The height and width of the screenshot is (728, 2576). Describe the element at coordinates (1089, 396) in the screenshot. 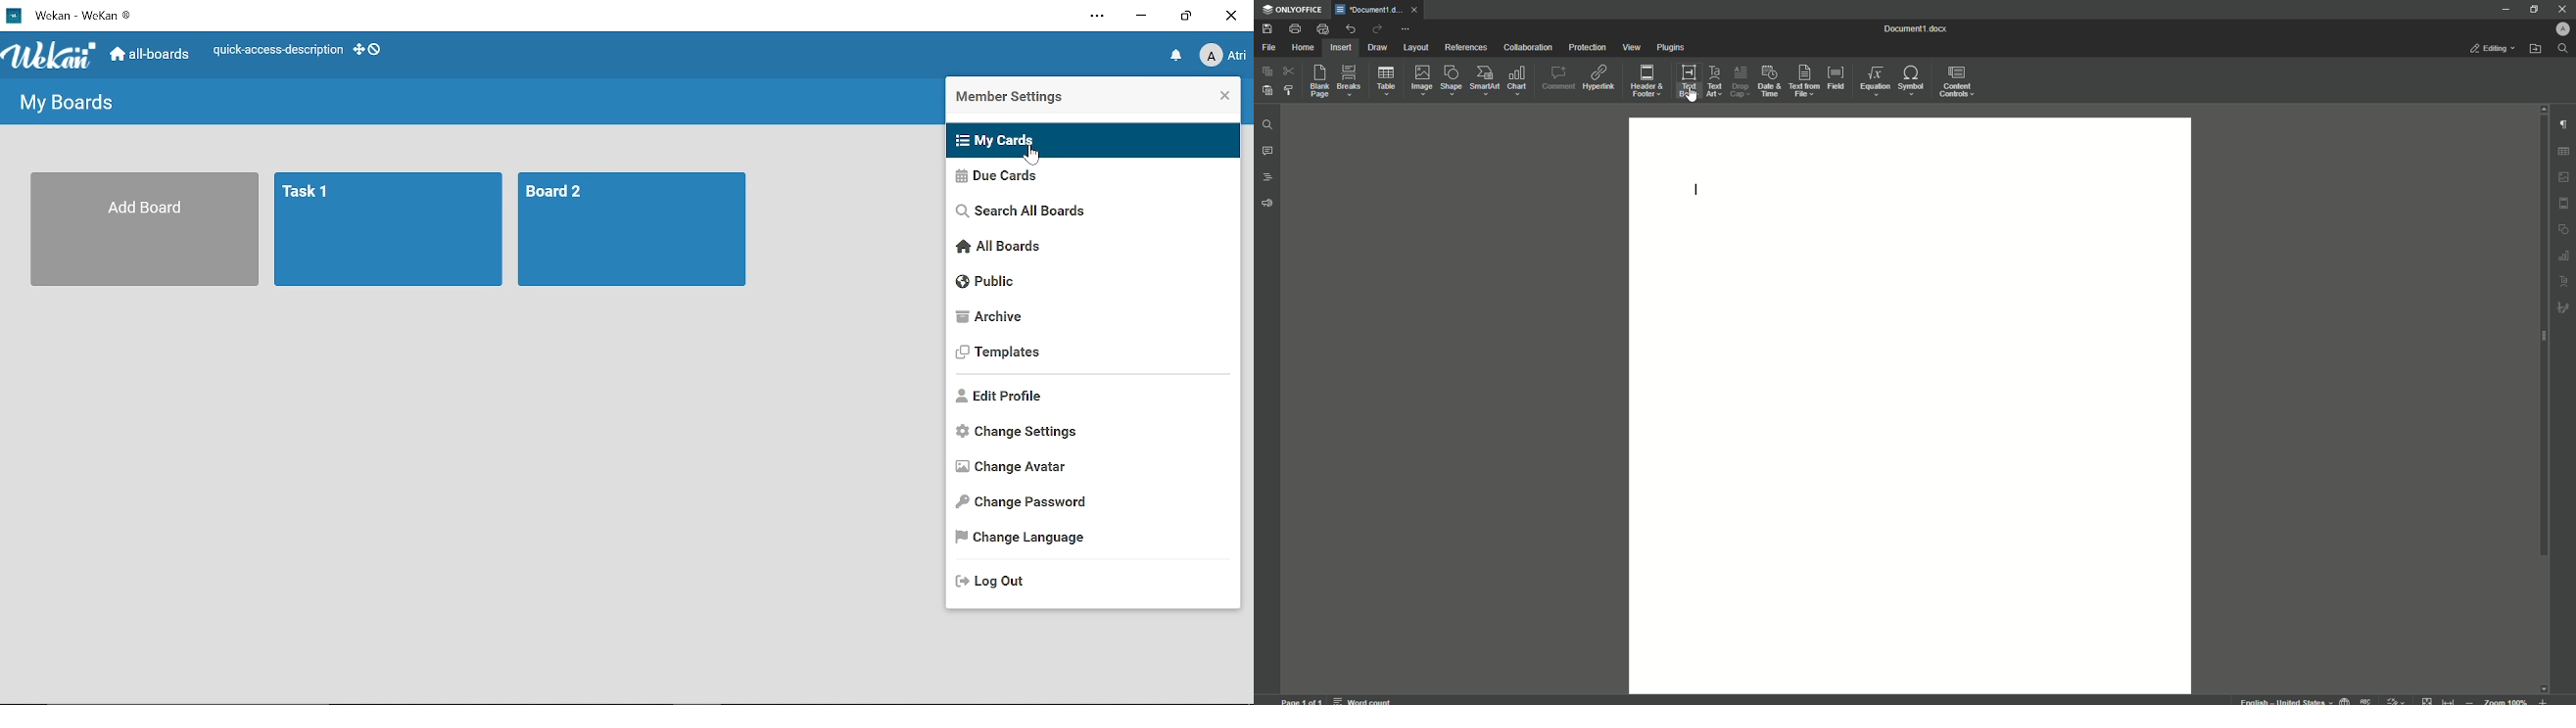

I see `Edit profile` at that location.